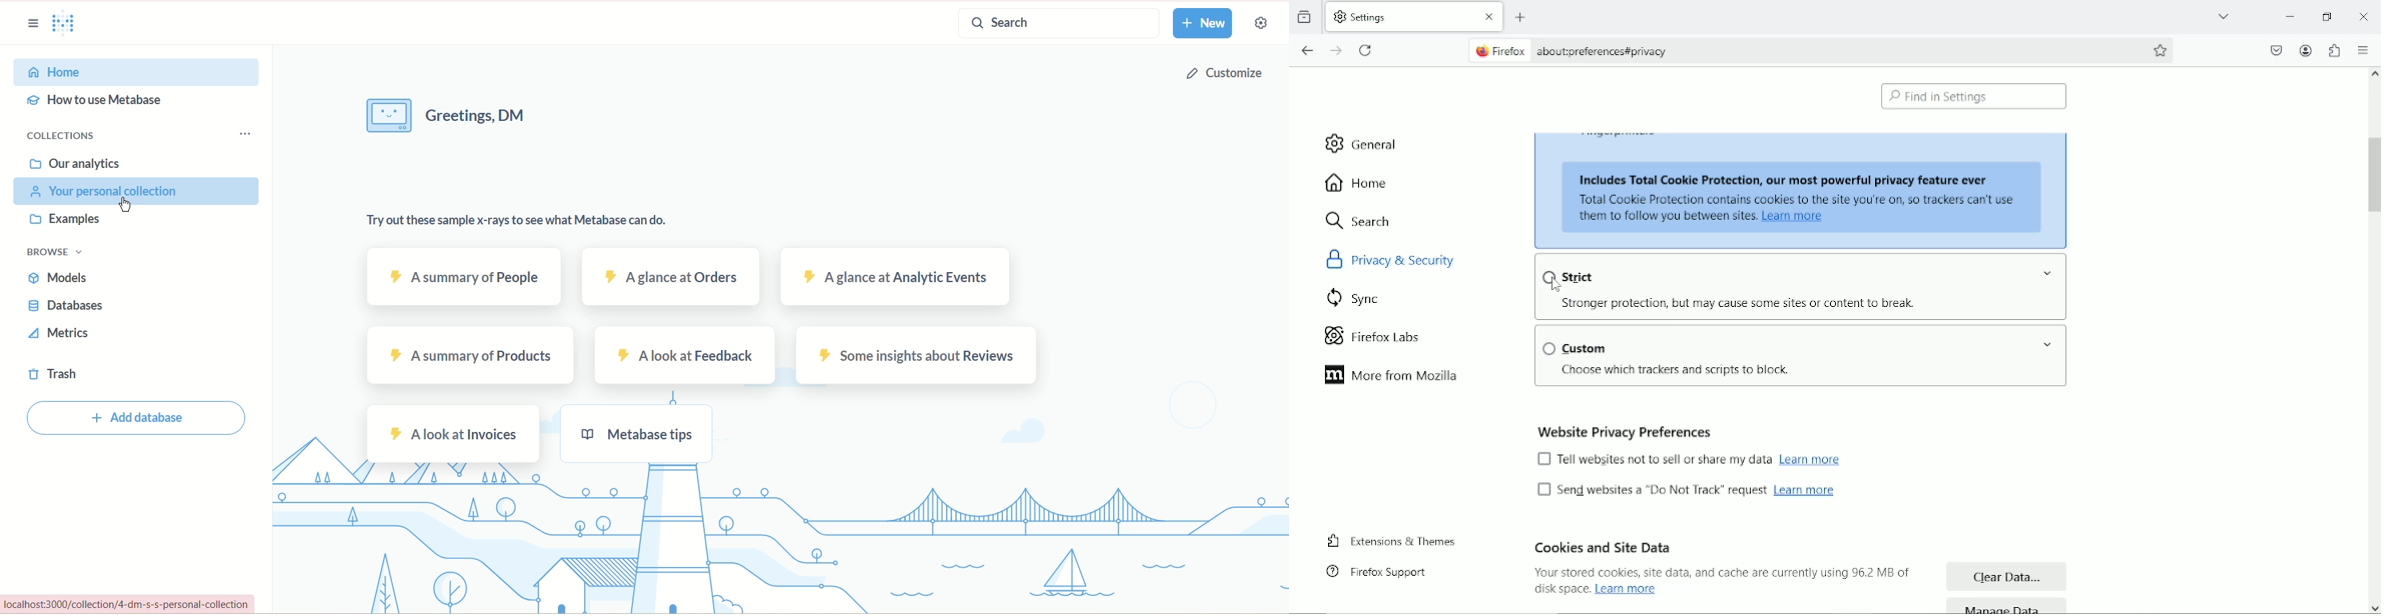 Image resolution: width=2408 pixels, height=616 pixels. Describe the element at coordinates (1355, 300) in the screenshot. I see `sync` at that location.